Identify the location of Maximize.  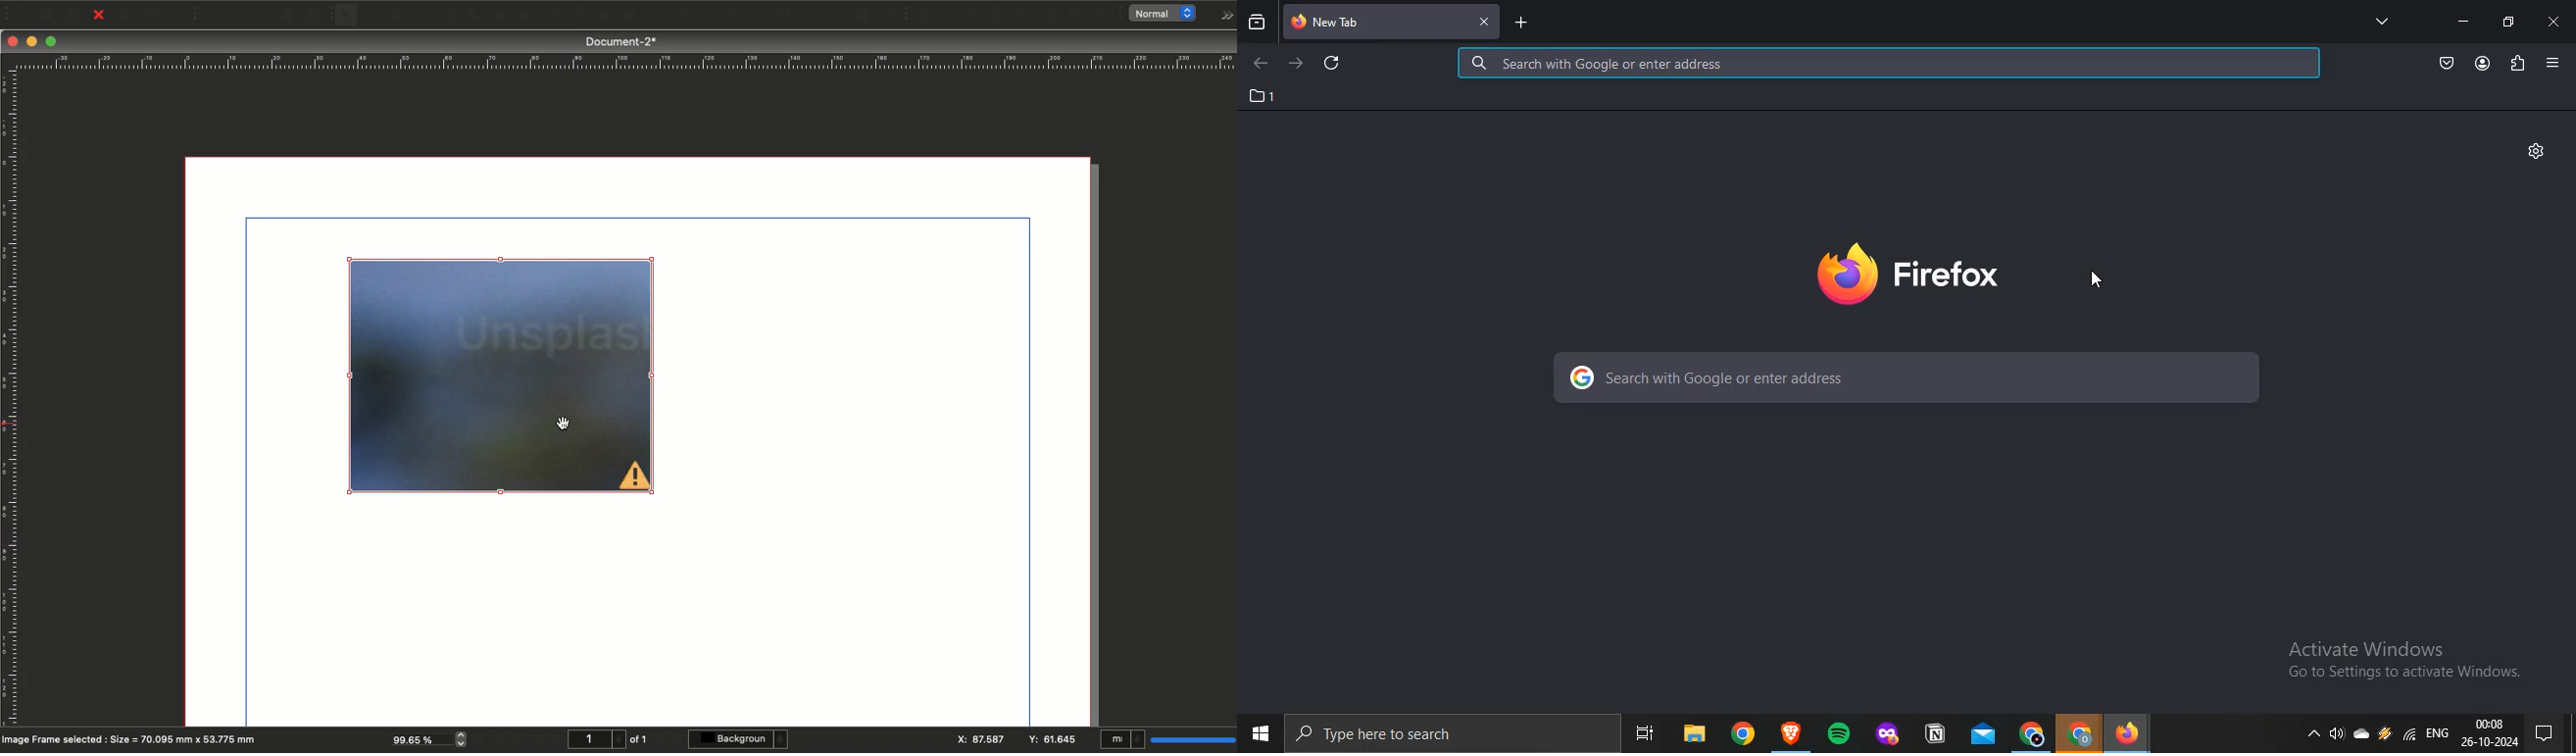
(52, 43).